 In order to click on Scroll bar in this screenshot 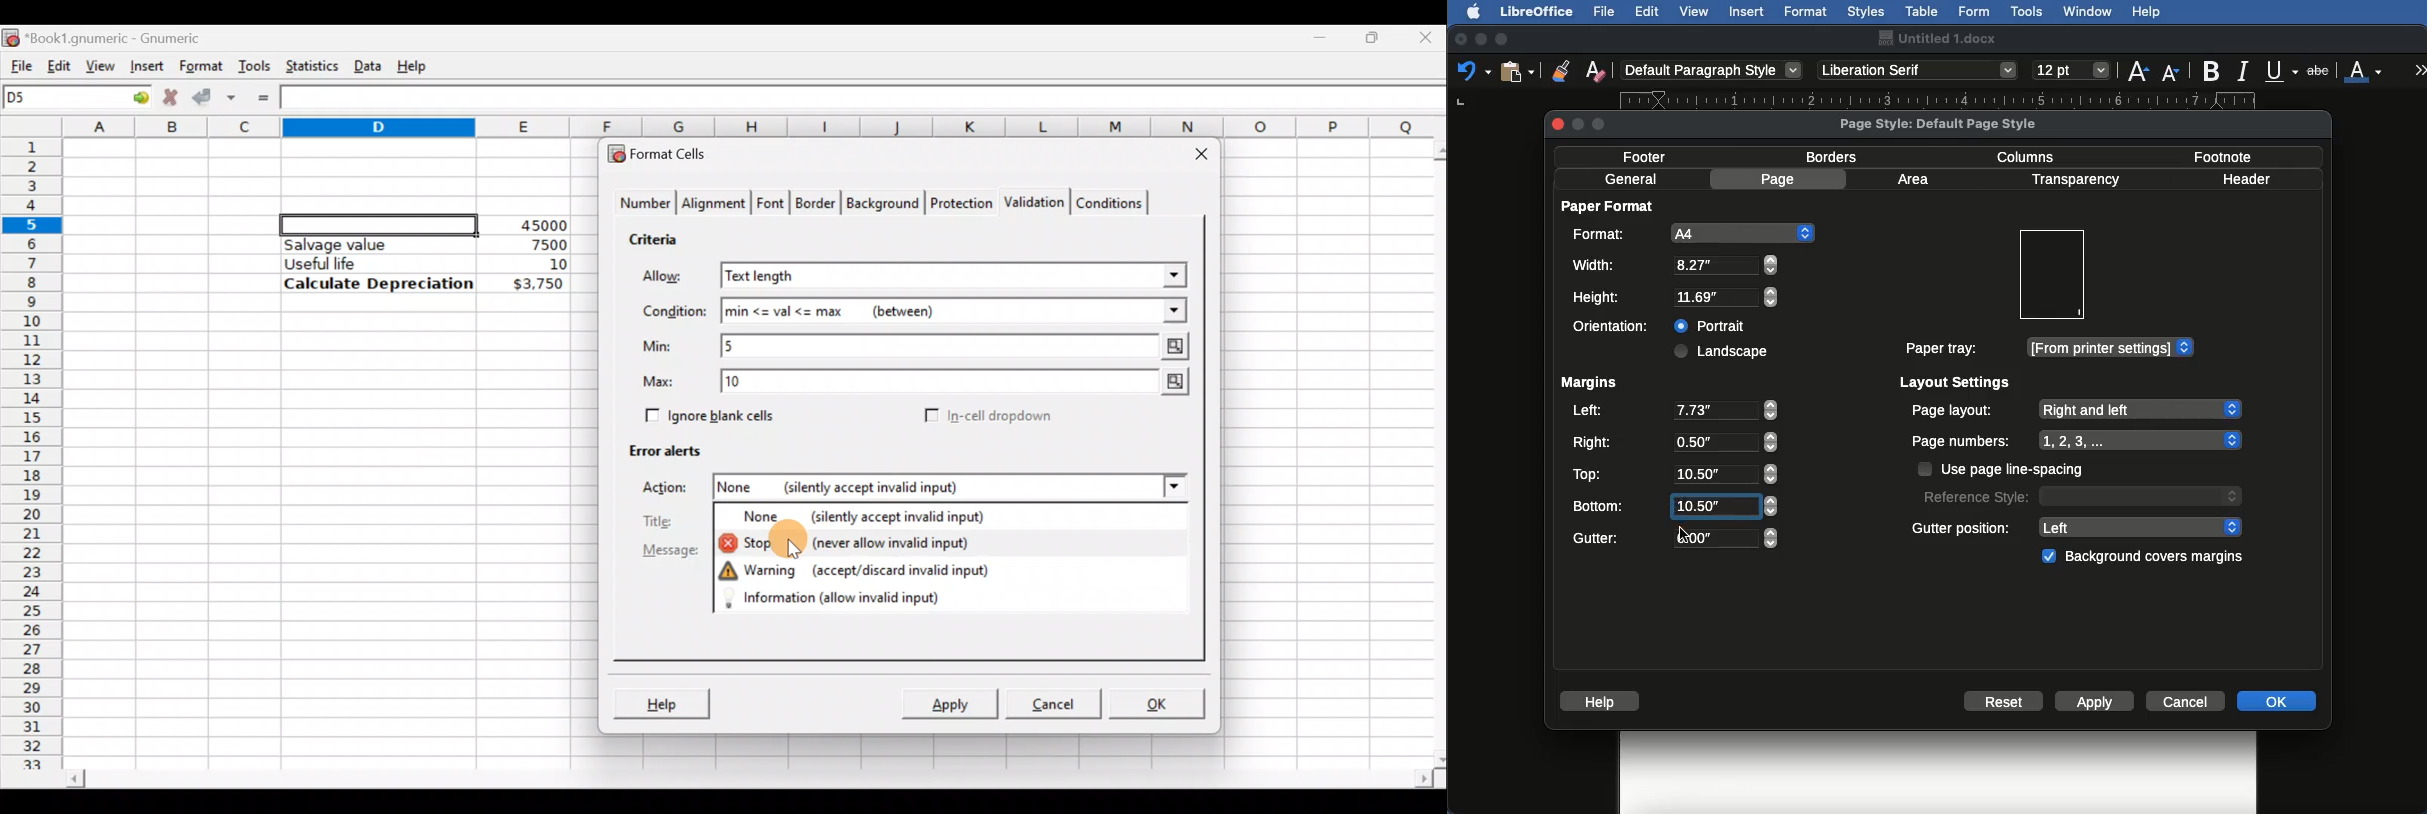, I will do `click(1431, 451)`.